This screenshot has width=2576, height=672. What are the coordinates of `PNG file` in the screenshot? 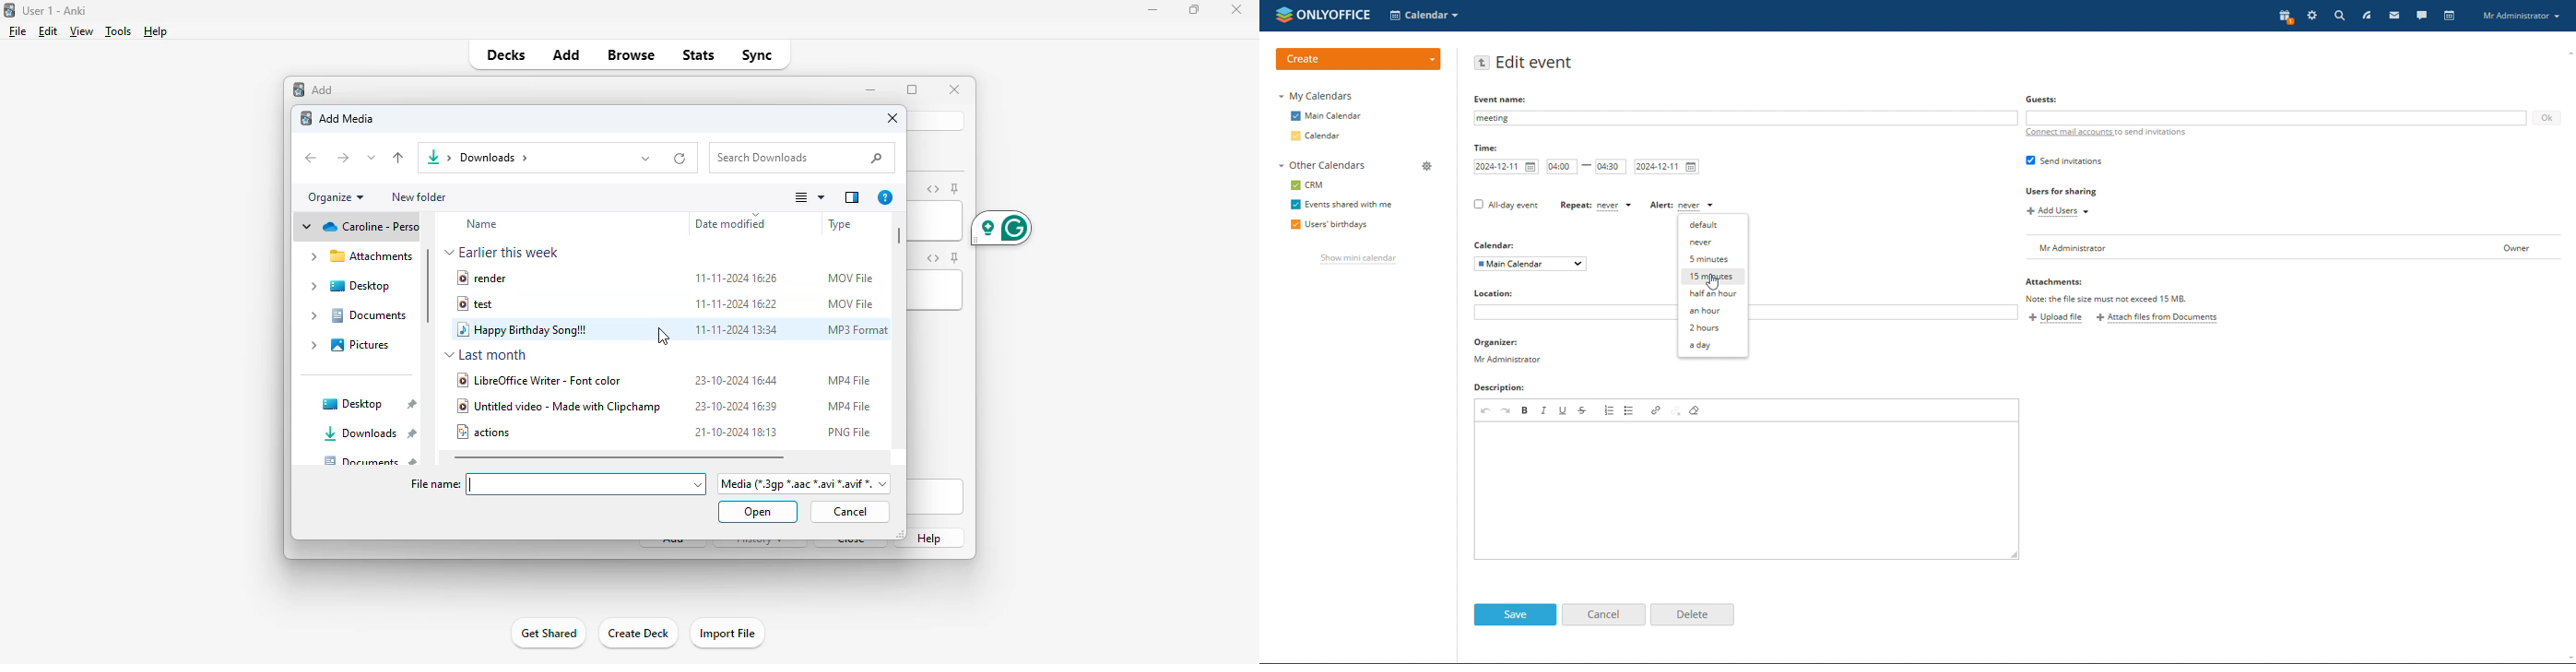 It's located at (849, 433).